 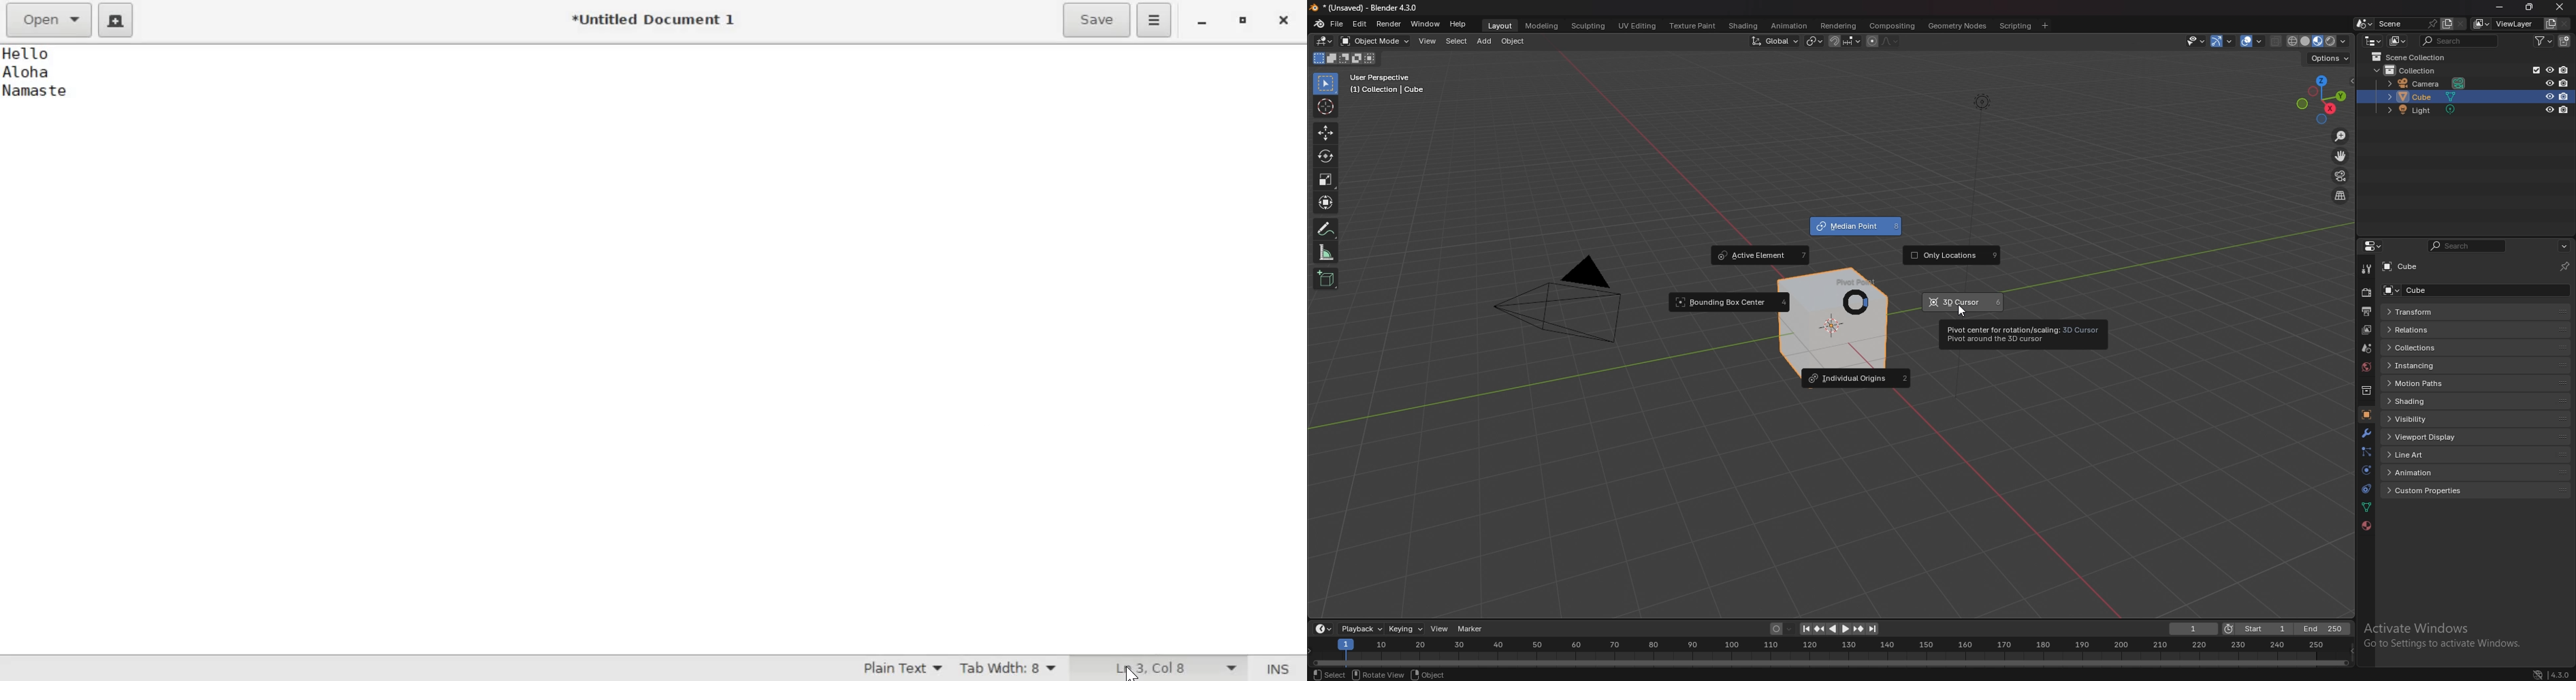 What do you see at coordinates (1692, 26) in the screenshot?
I see `texture paint` at bounding box center [1692, 26].